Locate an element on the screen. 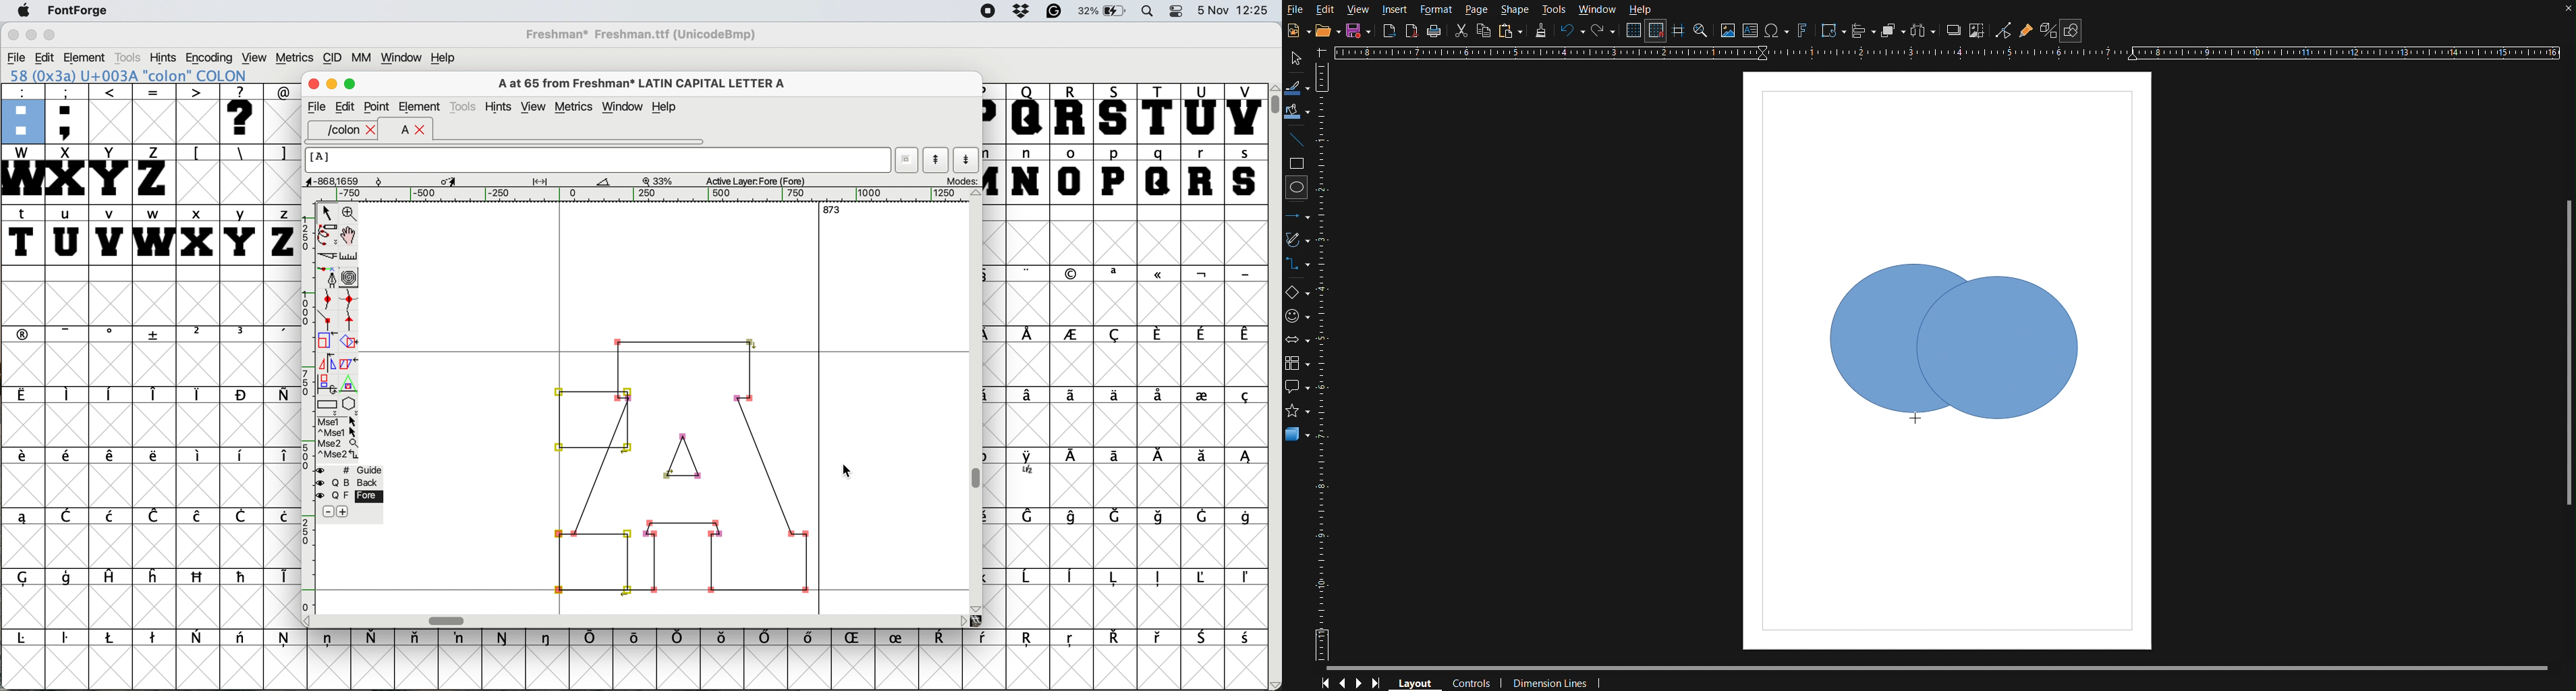 This screenshot has width=2576, height=700. view is located at coordinates (256, 57).